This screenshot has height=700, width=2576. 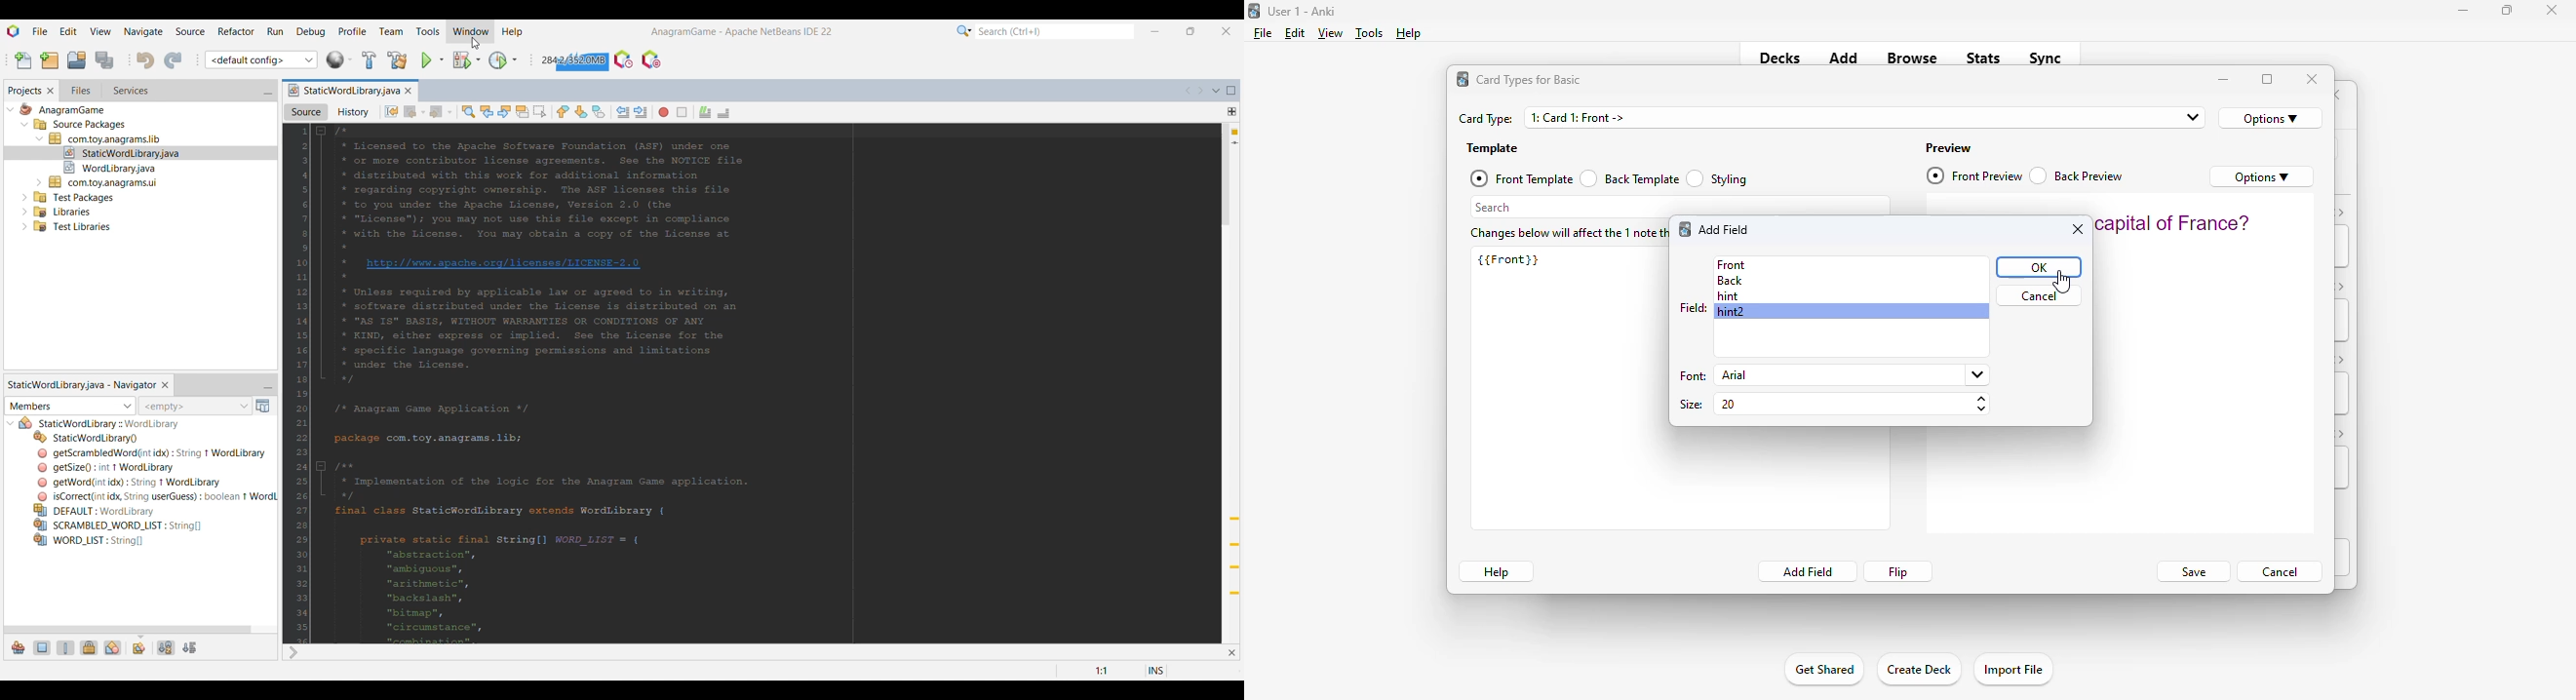 I want to click on Type in search, so click(x=1055, y=31).